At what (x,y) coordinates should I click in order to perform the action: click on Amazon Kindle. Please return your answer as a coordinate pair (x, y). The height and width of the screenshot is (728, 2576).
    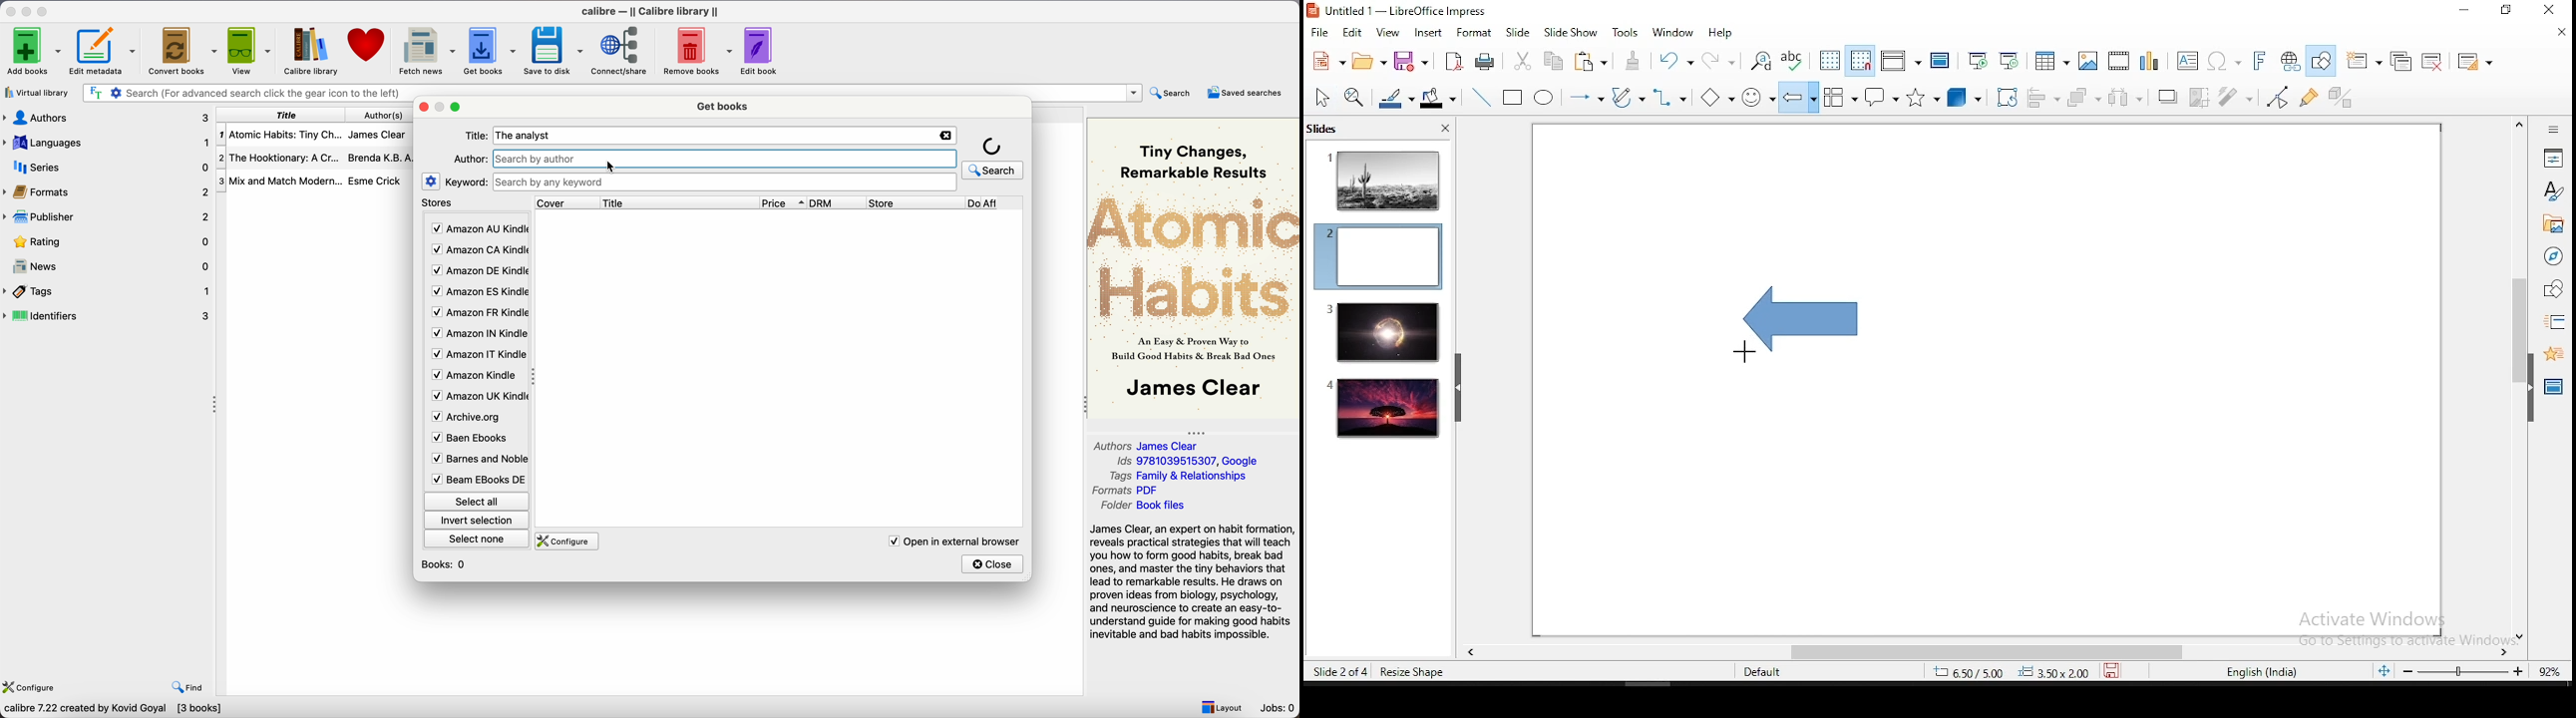
    Looking at the image, I should click on (476, 377).